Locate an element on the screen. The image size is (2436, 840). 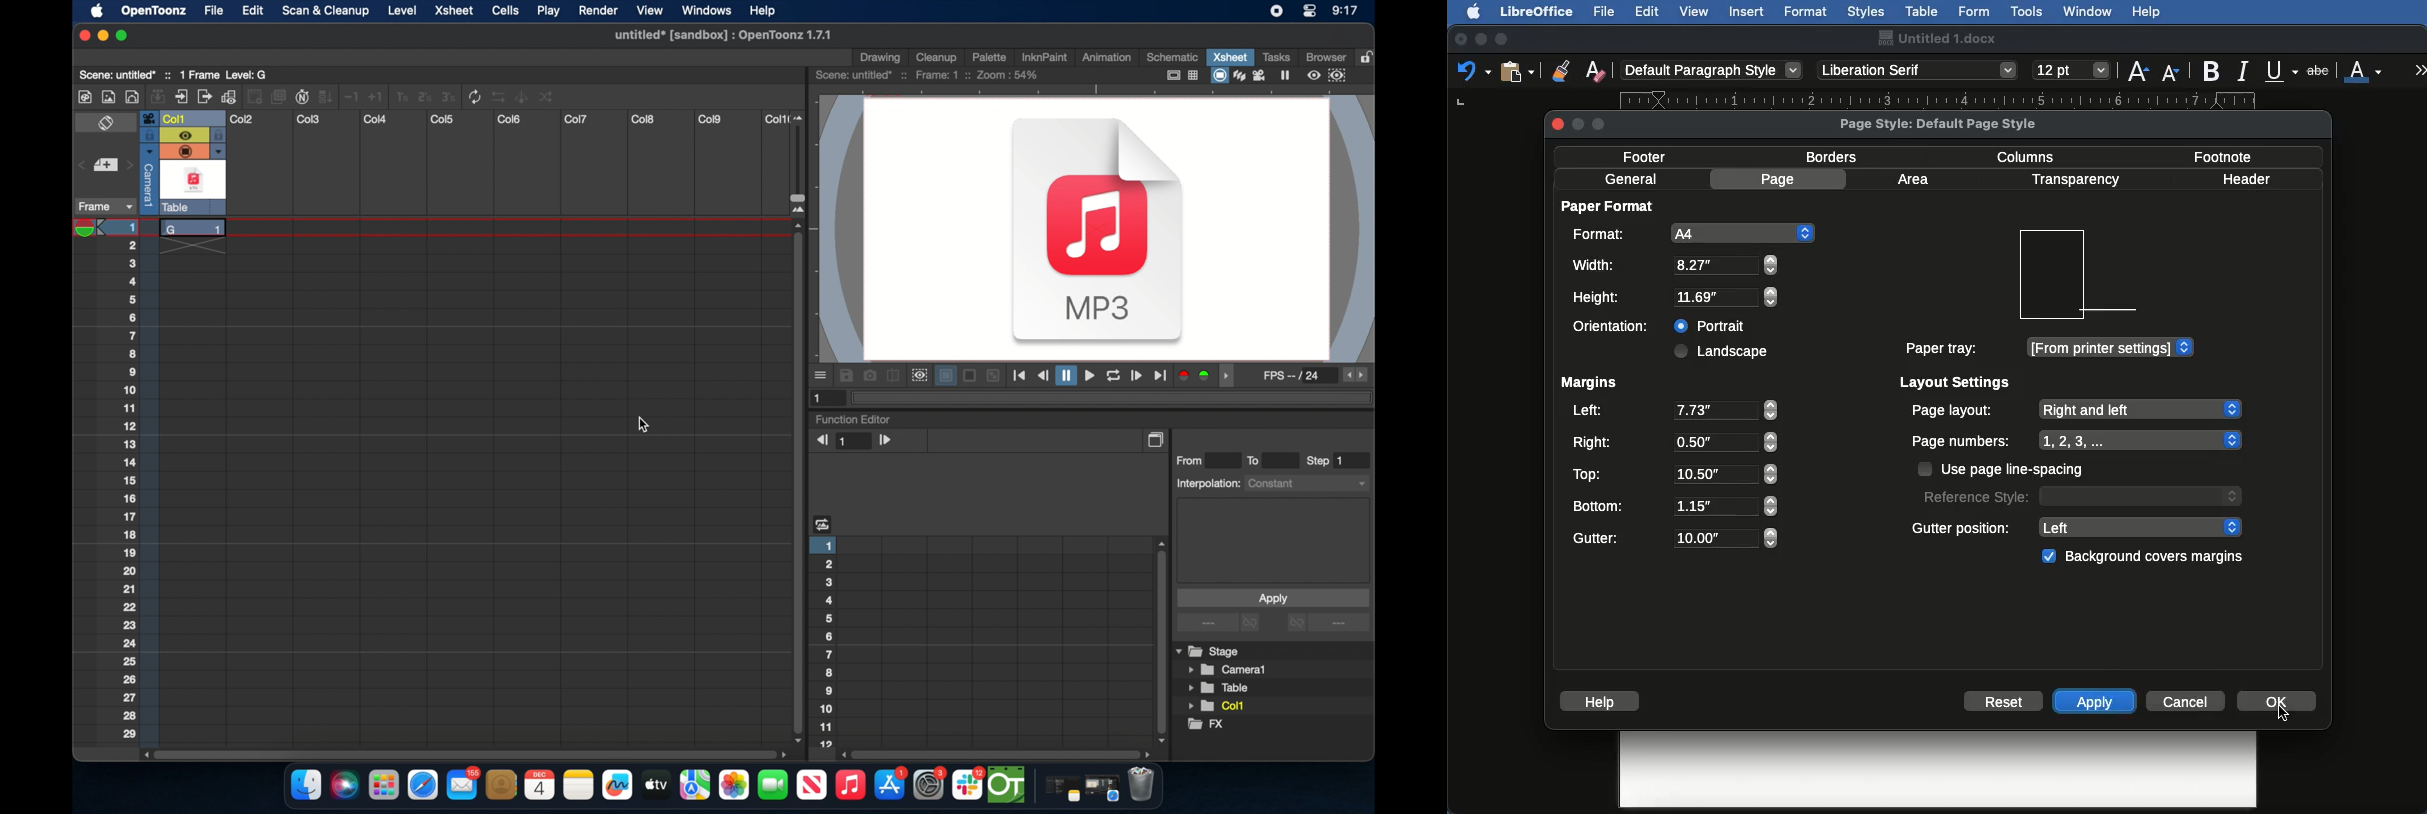
Height is located at coordinates (1676, 298).